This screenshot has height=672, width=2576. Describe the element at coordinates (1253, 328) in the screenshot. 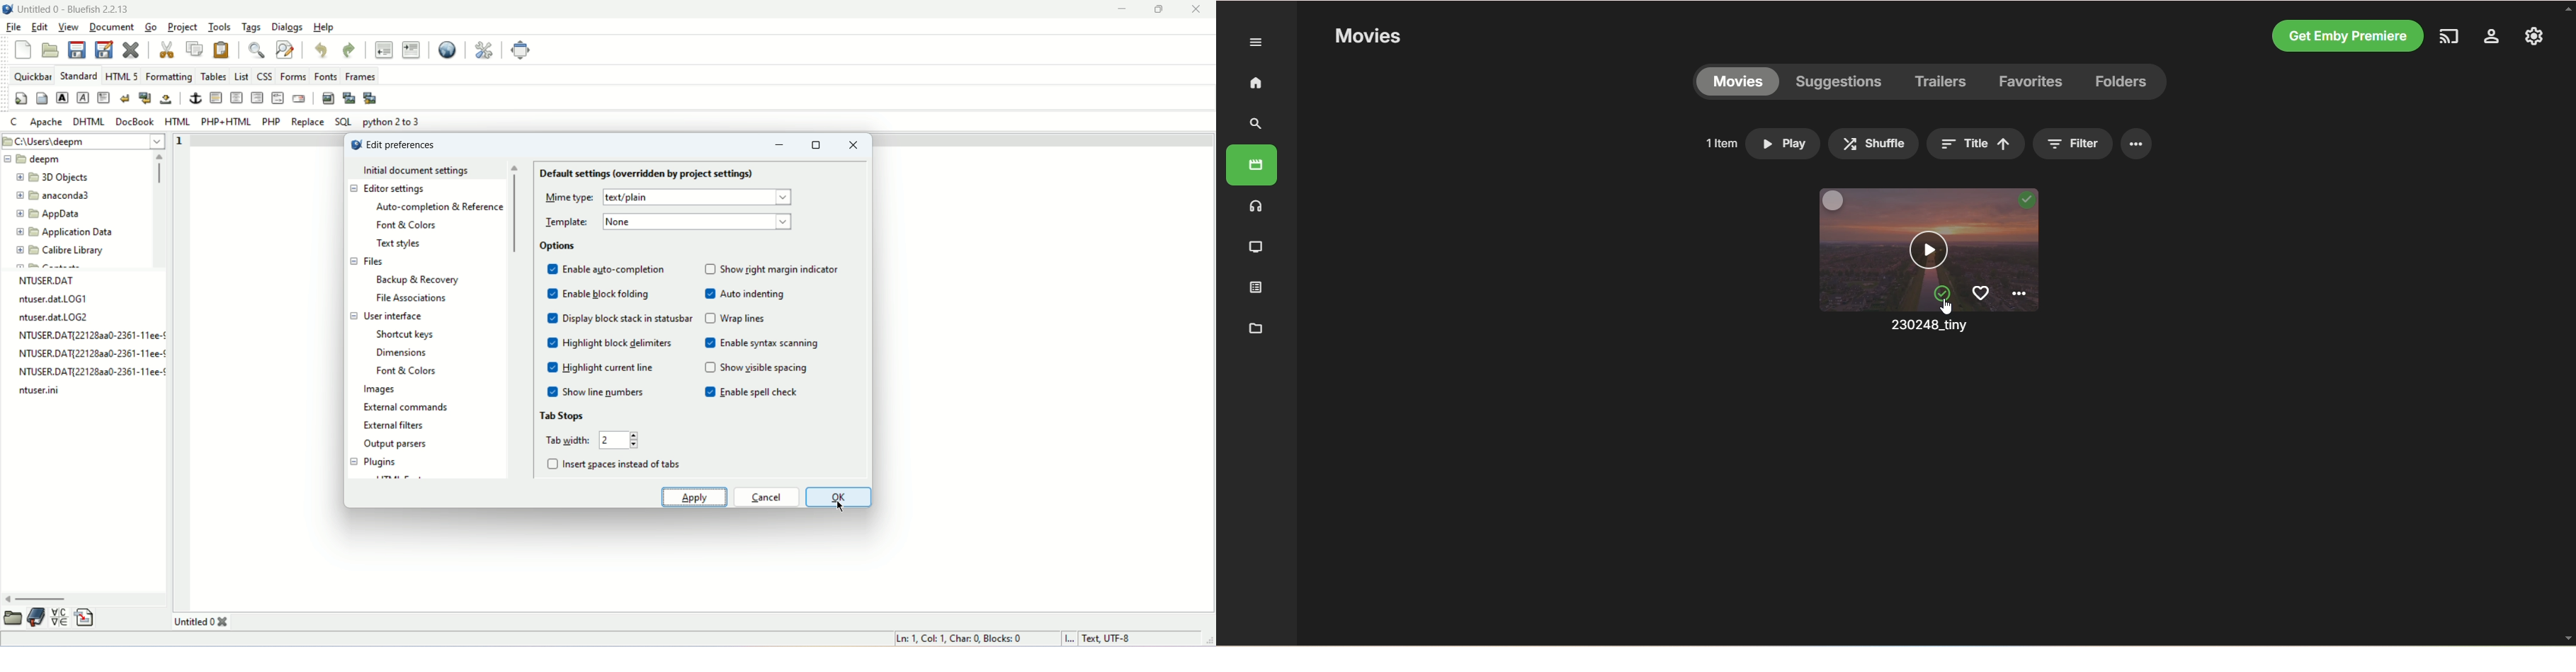

I see `metadata manager` at that location.